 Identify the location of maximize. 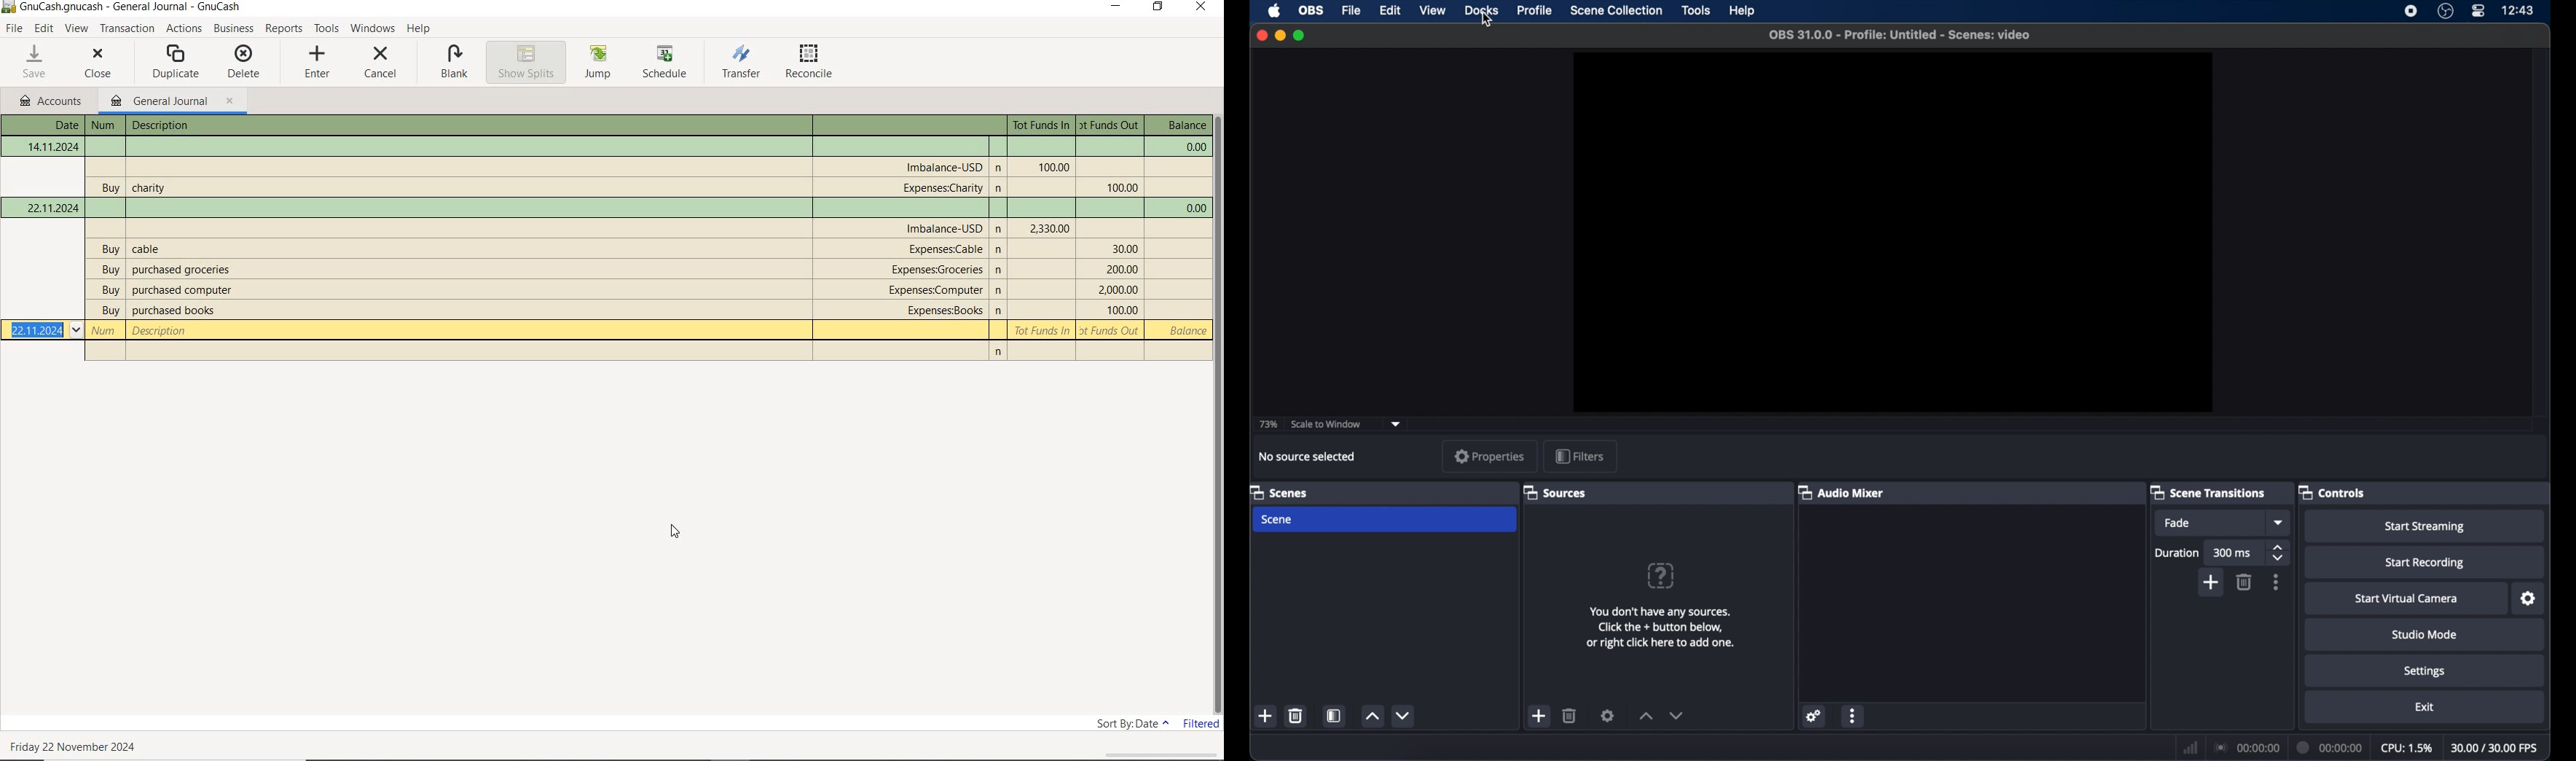
(1300, 36).